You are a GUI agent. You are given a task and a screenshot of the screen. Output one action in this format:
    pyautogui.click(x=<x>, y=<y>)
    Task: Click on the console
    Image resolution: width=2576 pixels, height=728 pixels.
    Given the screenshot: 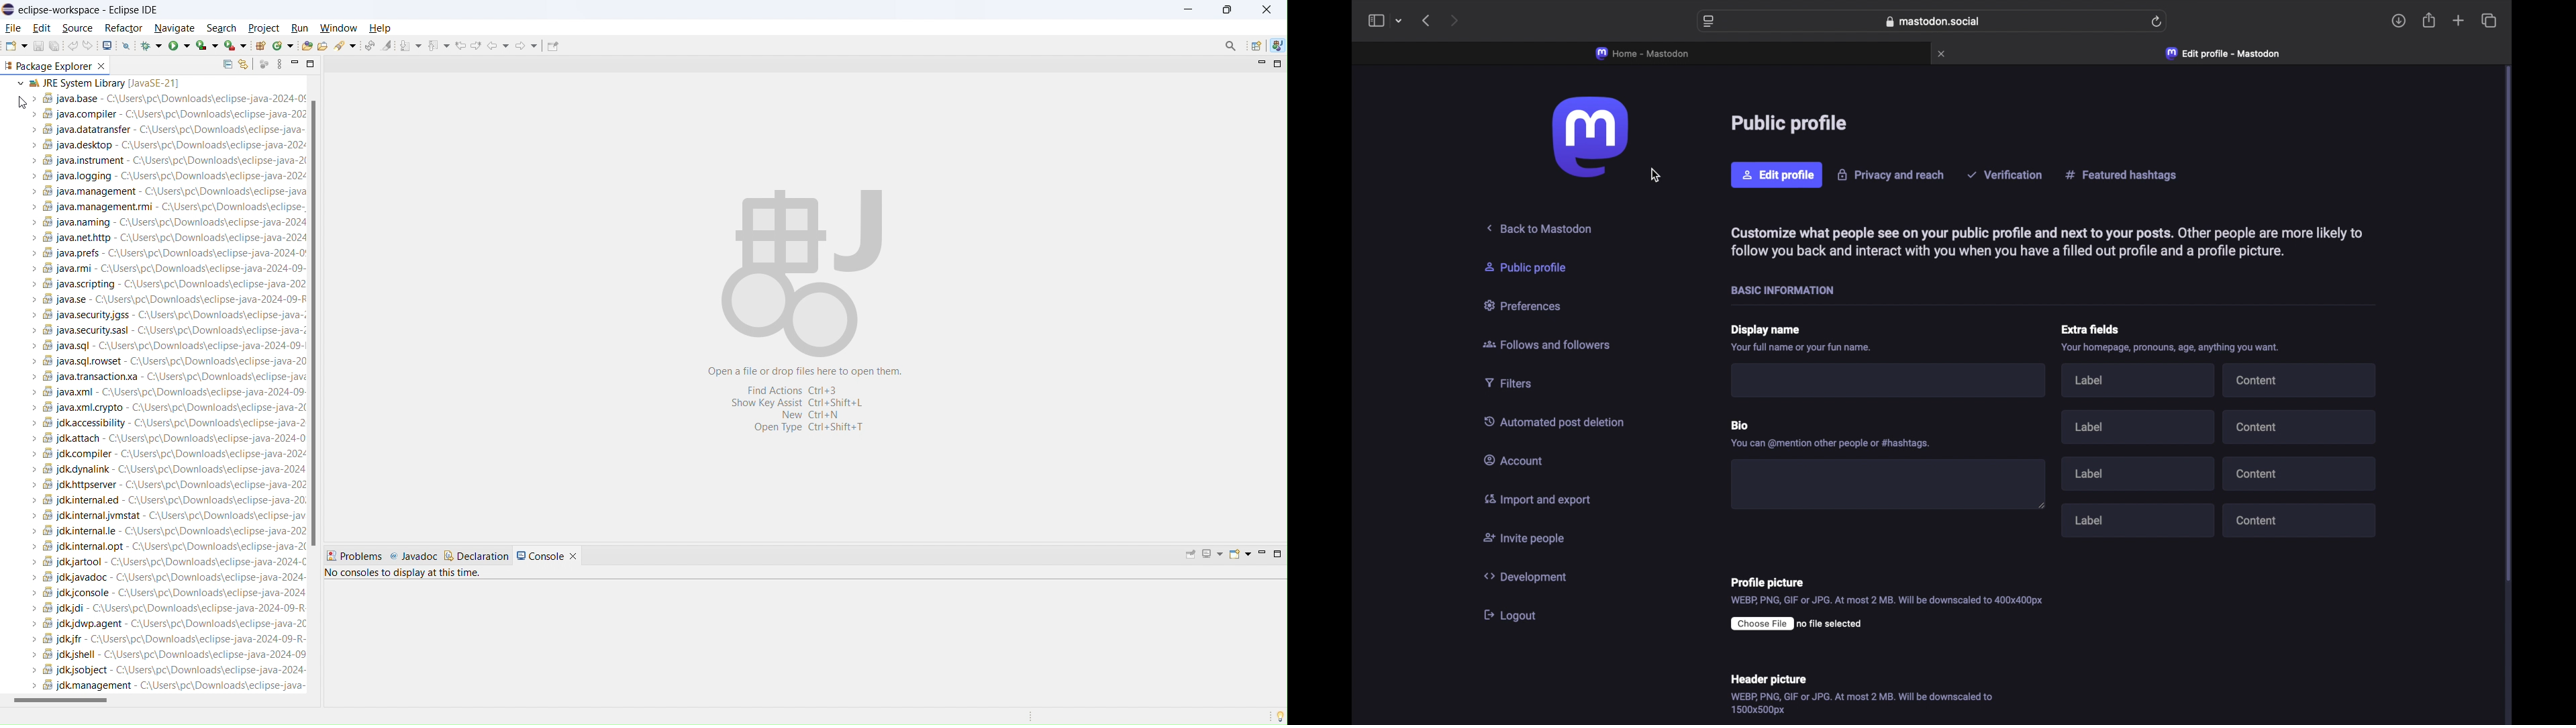 What is the action you would take?
    pyautogui.click(x=540, y=554)
    